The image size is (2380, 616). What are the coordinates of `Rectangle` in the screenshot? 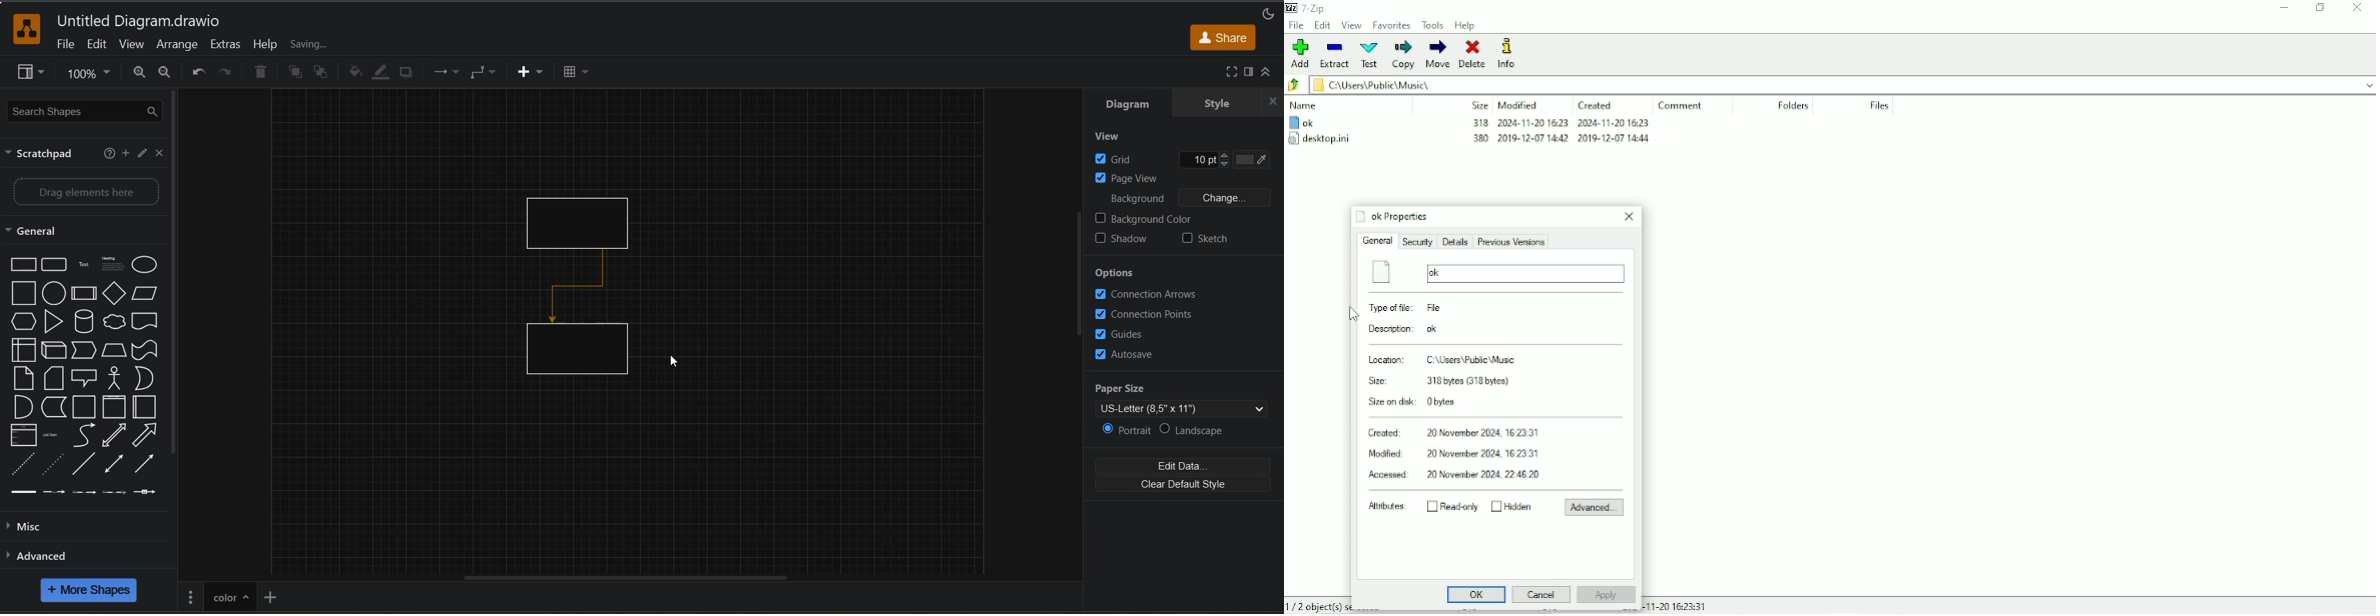 It's located at (21, 264).